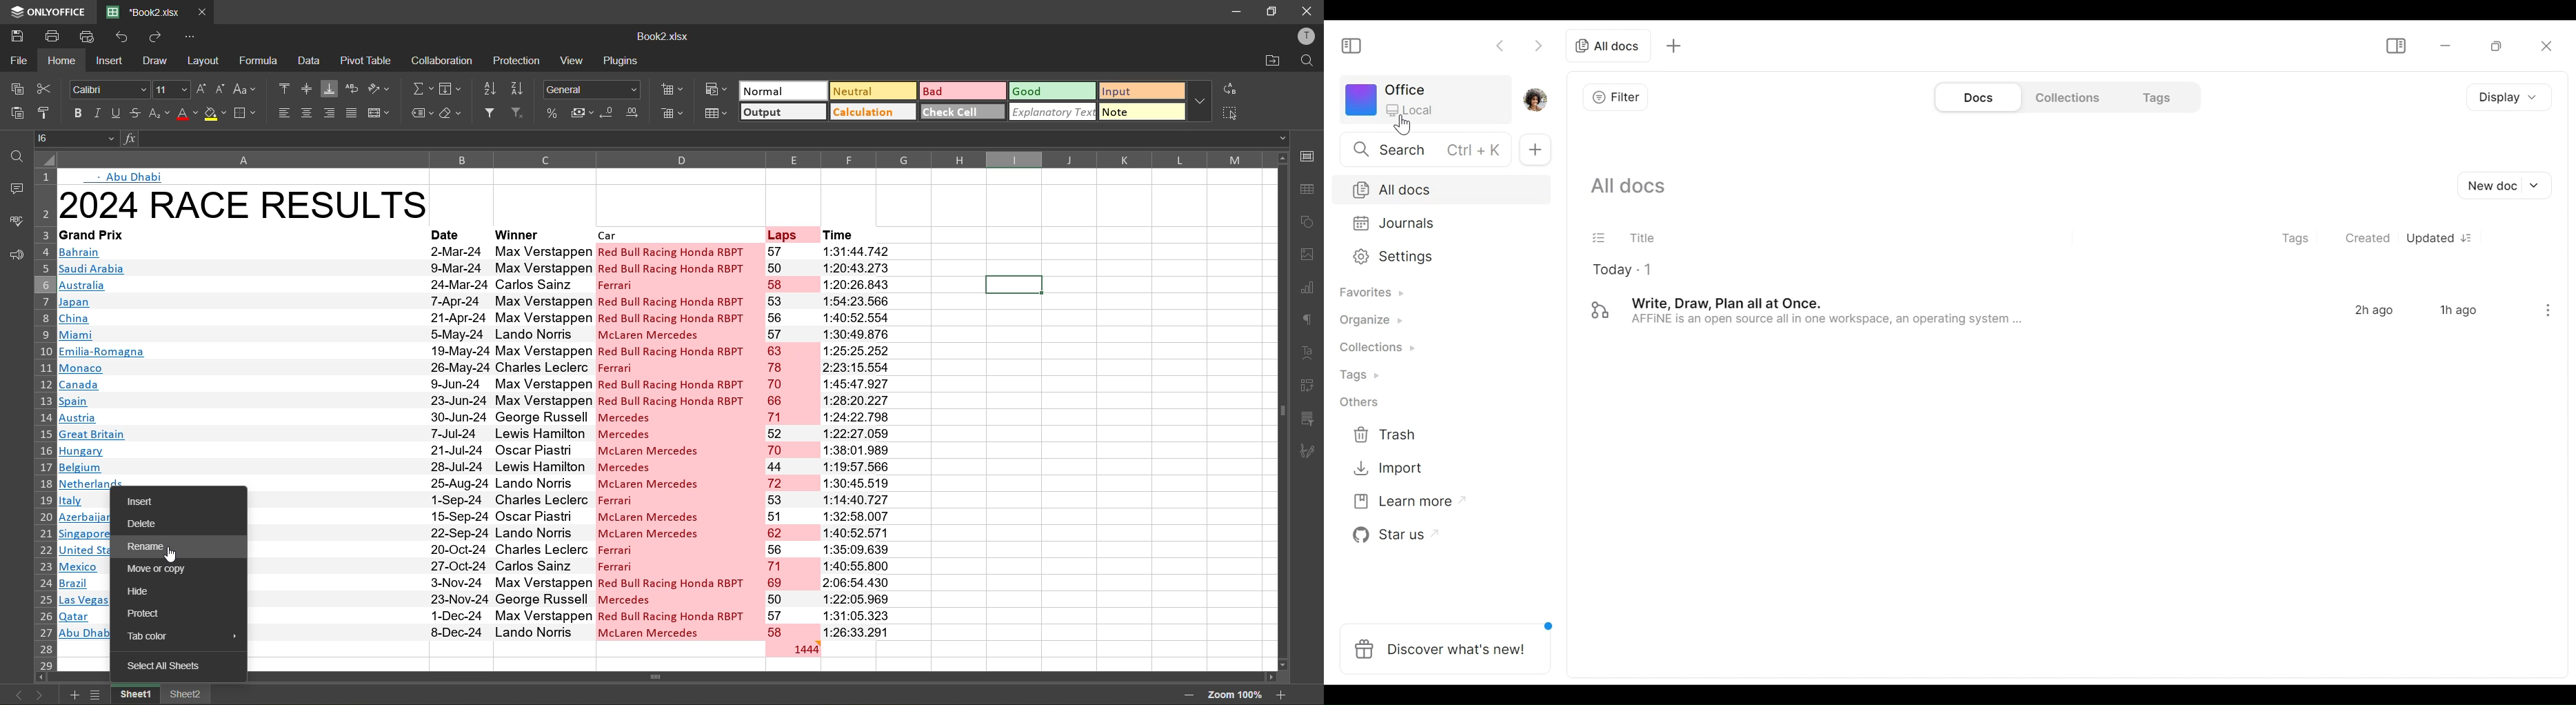  Describe the element at coordinates (519, 114) in the screenshot. I see `clear filter` at that location.